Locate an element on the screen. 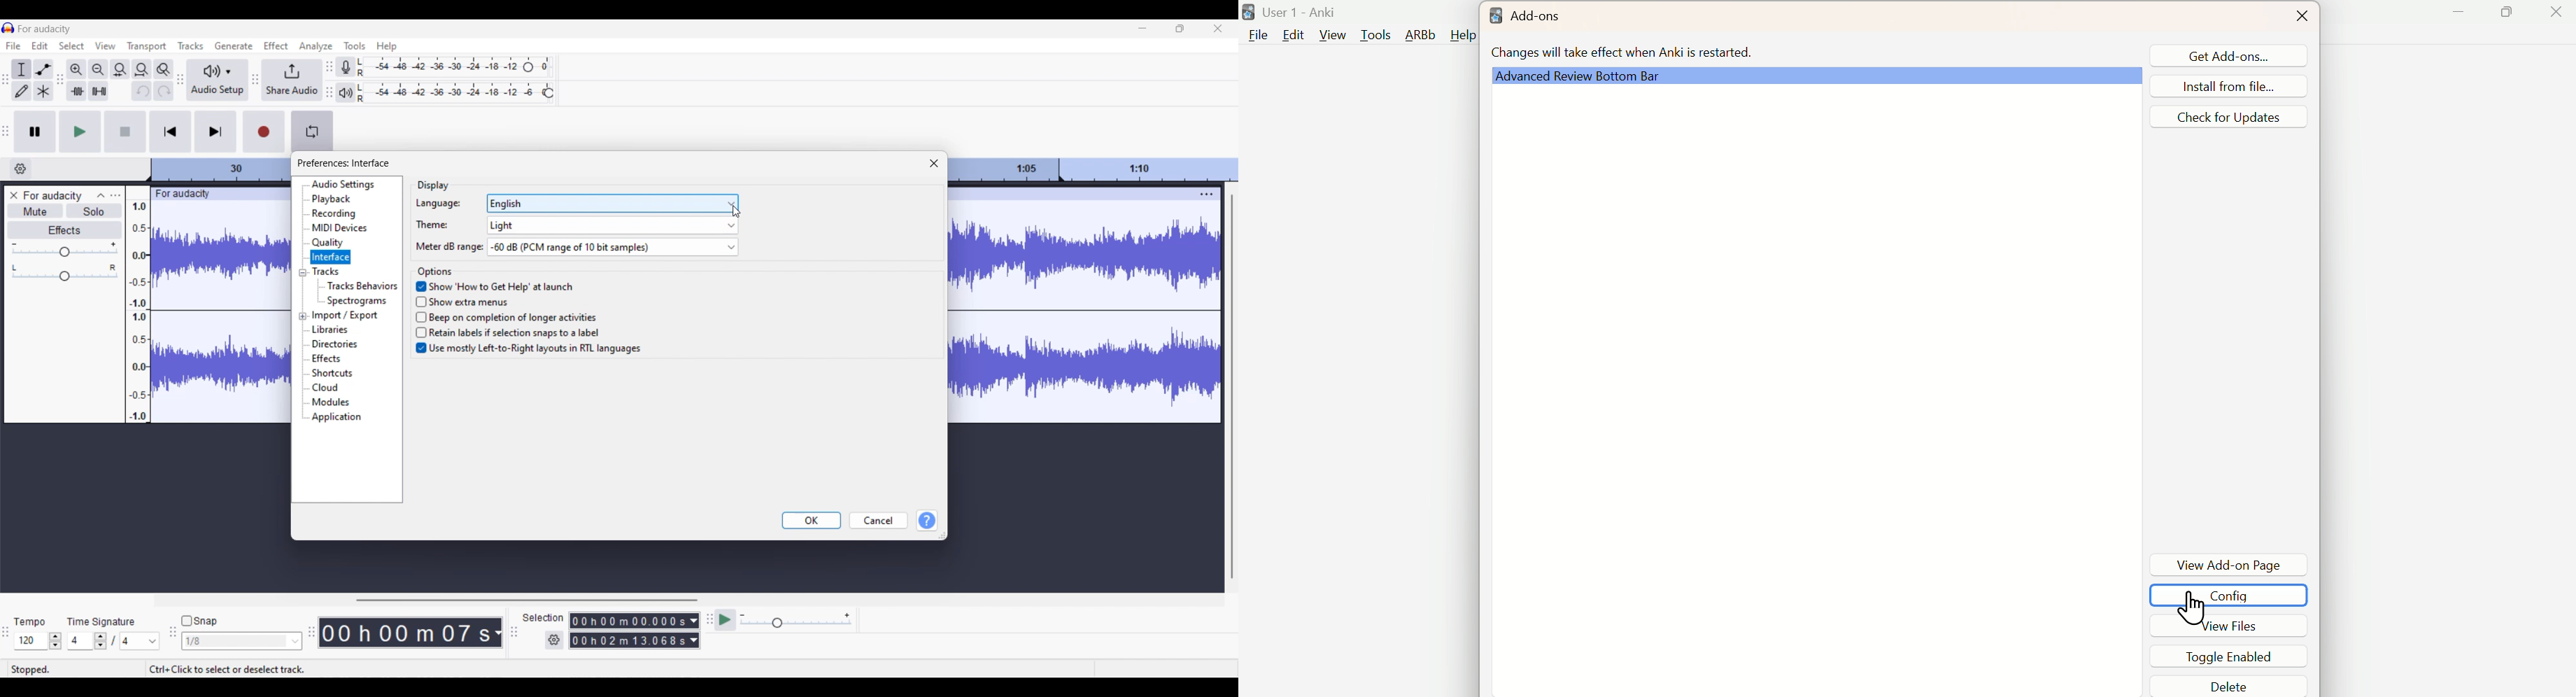  Cancel is located at coordinates (879, 521).